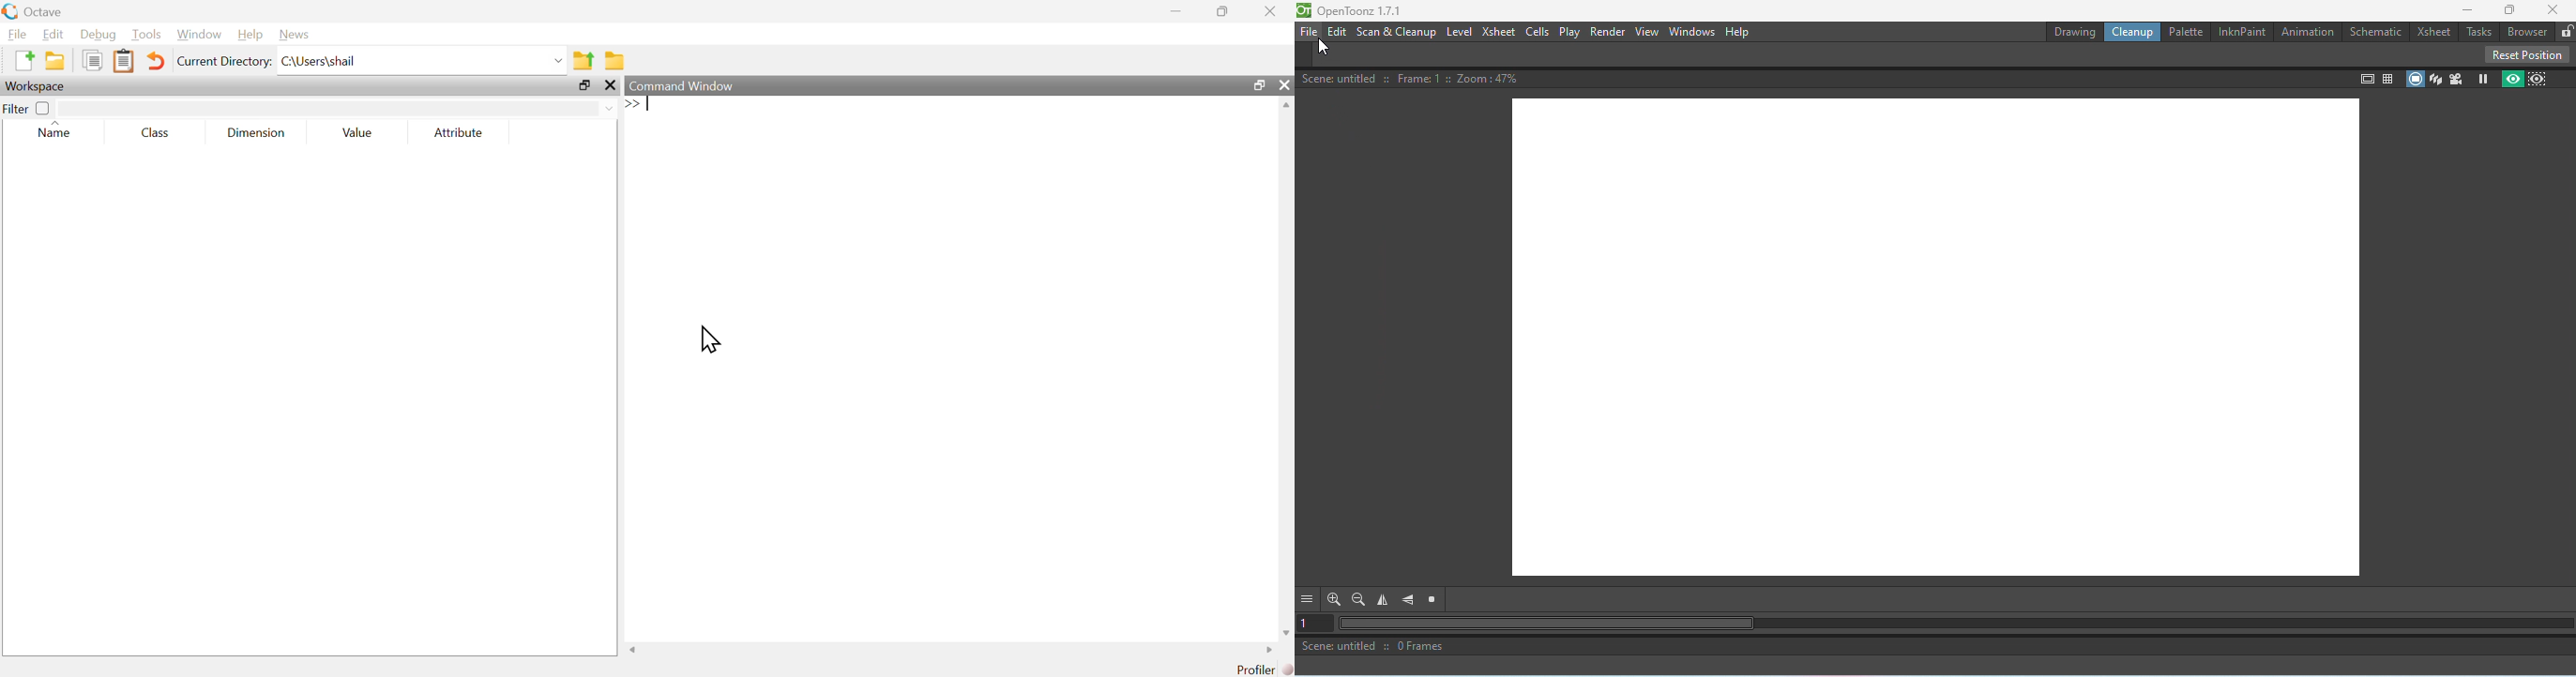 This screenshot has height=700, width=2576. Describe the element at coordinates (2373, 31) in the screenshot. I see `Schematic` at that location.